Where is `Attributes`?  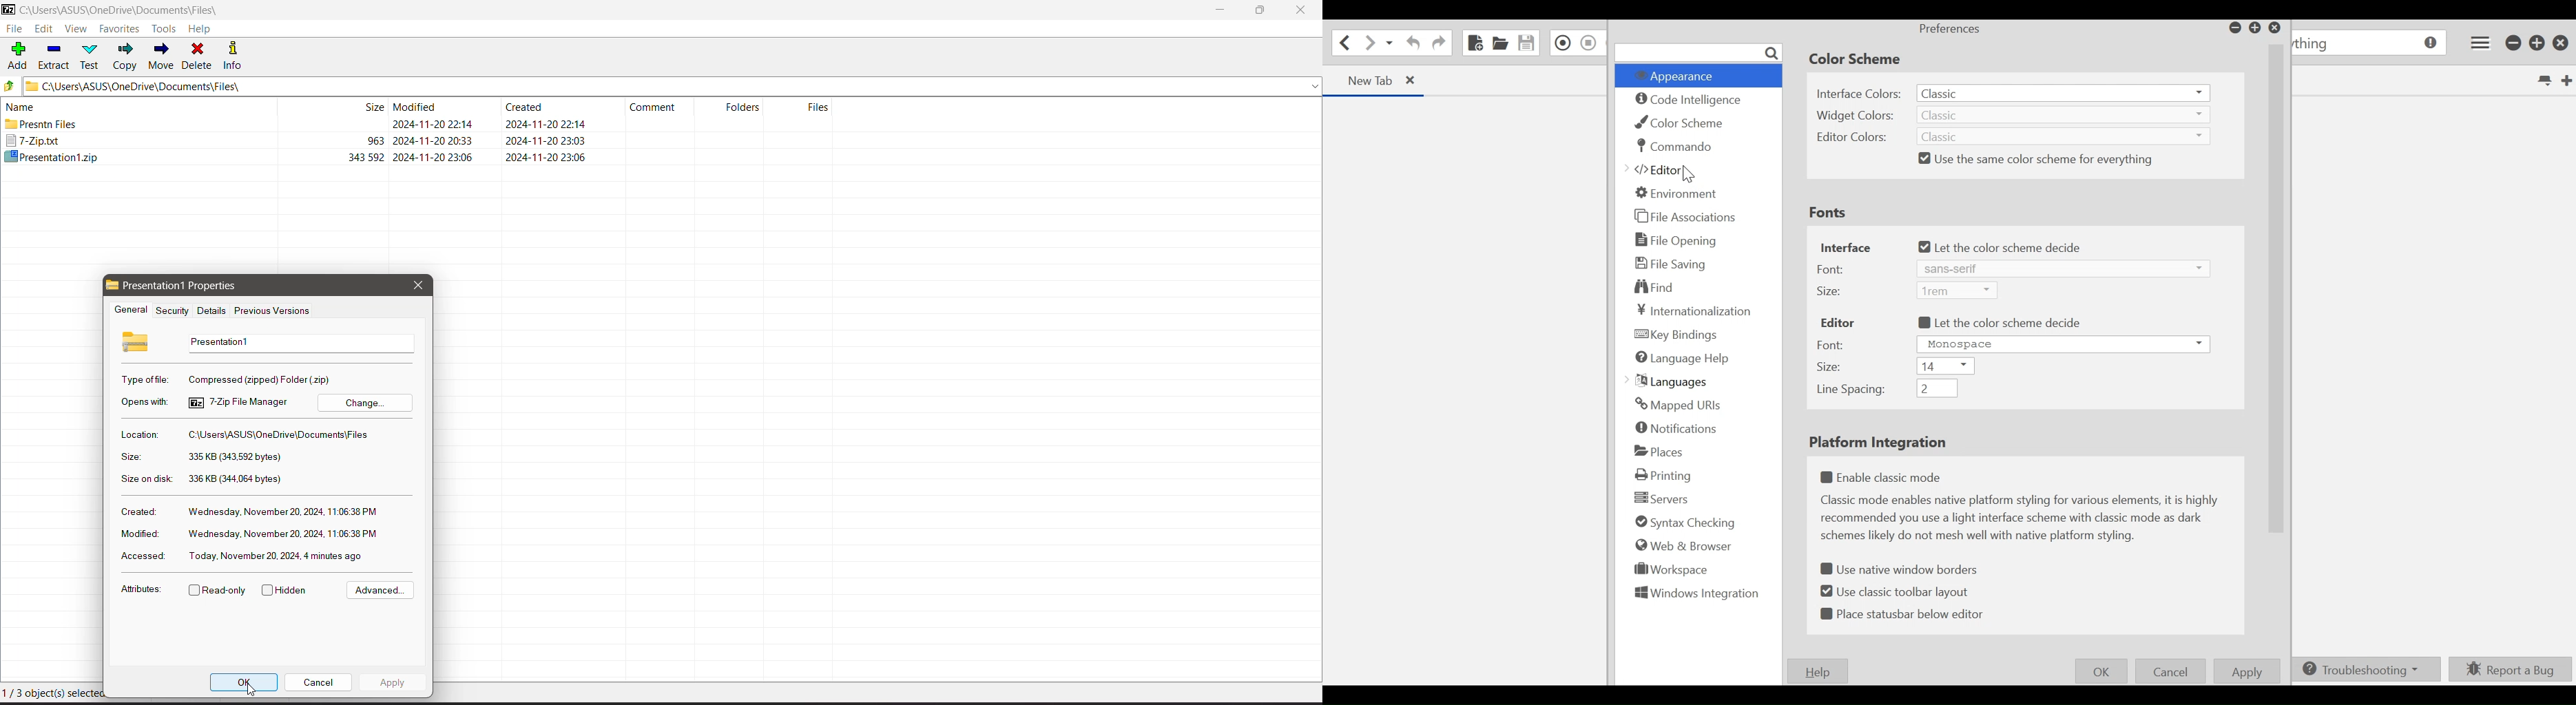
Attributes is located at coordinates (141, 591).